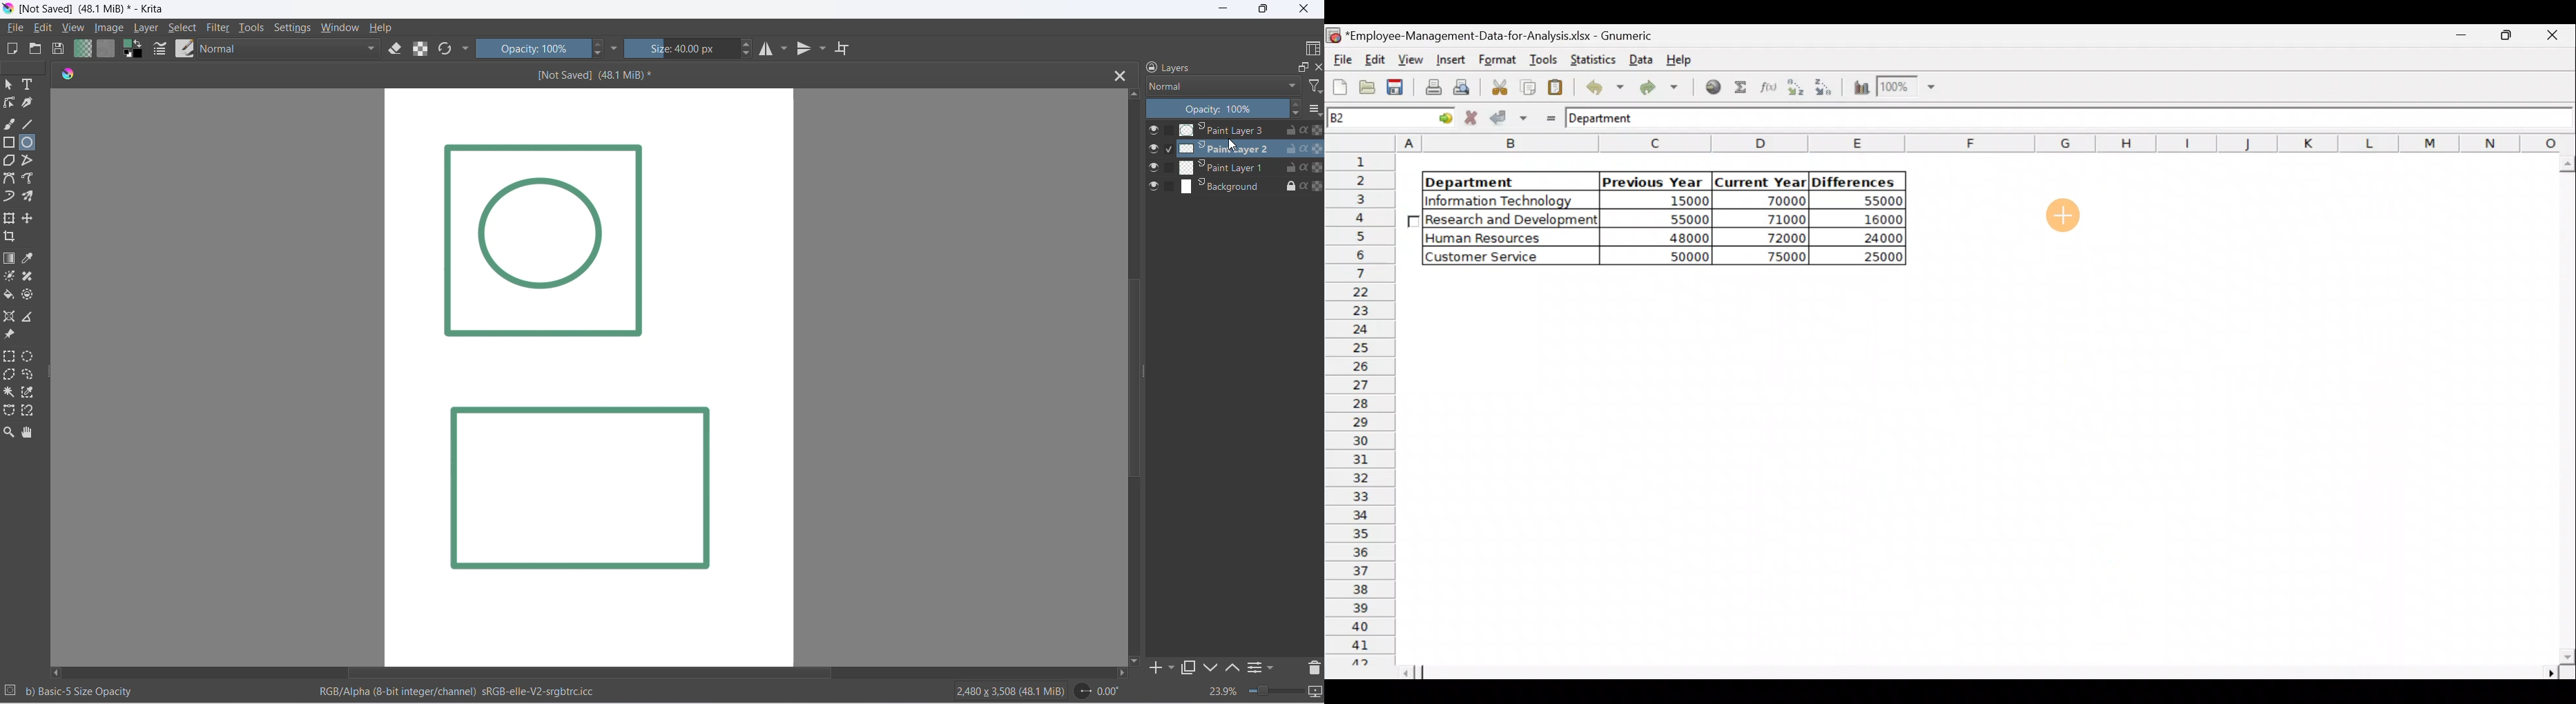 The height and width of the screenshot is (728, 2576). What do you see at coordinates (1493, 239) in the screenshot?
I see `Human Resources` at bounding box center [1493, 239].